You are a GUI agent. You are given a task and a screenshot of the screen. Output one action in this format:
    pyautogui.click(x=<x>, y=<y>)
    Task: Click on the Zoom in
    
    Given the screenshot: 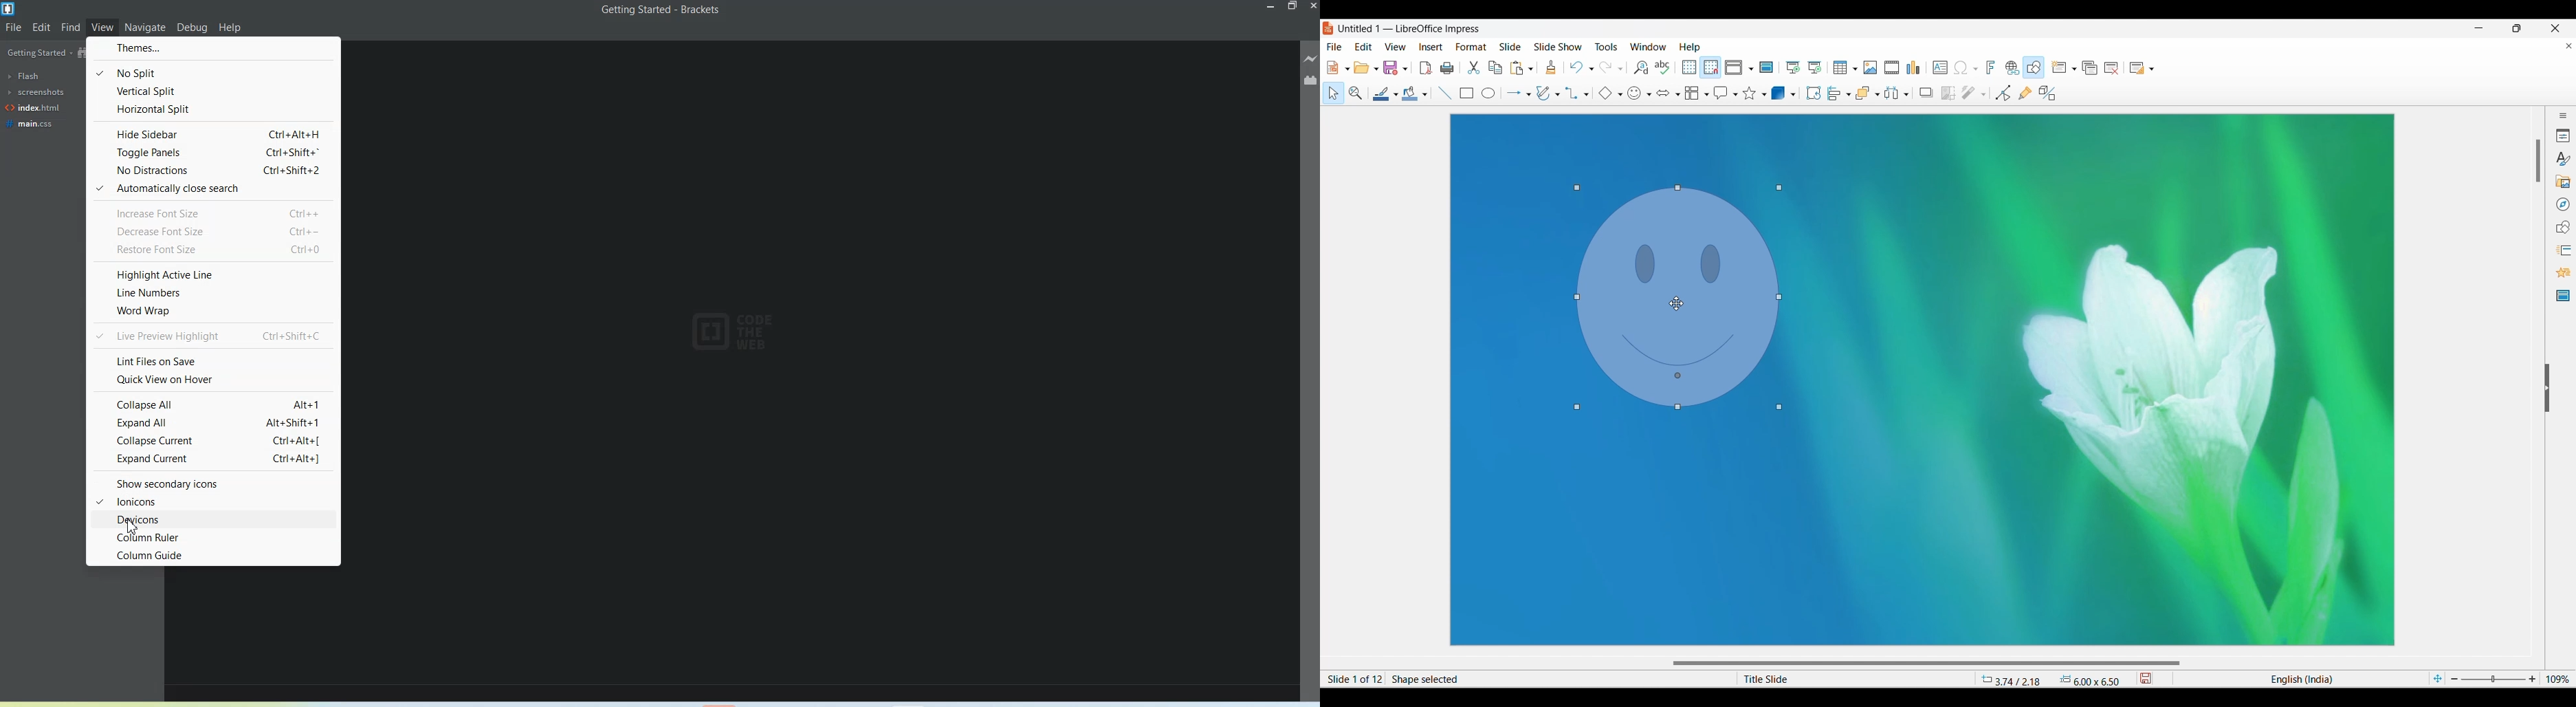 What is the action you would take?
    pyautogui.click(x=2533, y=679)
    